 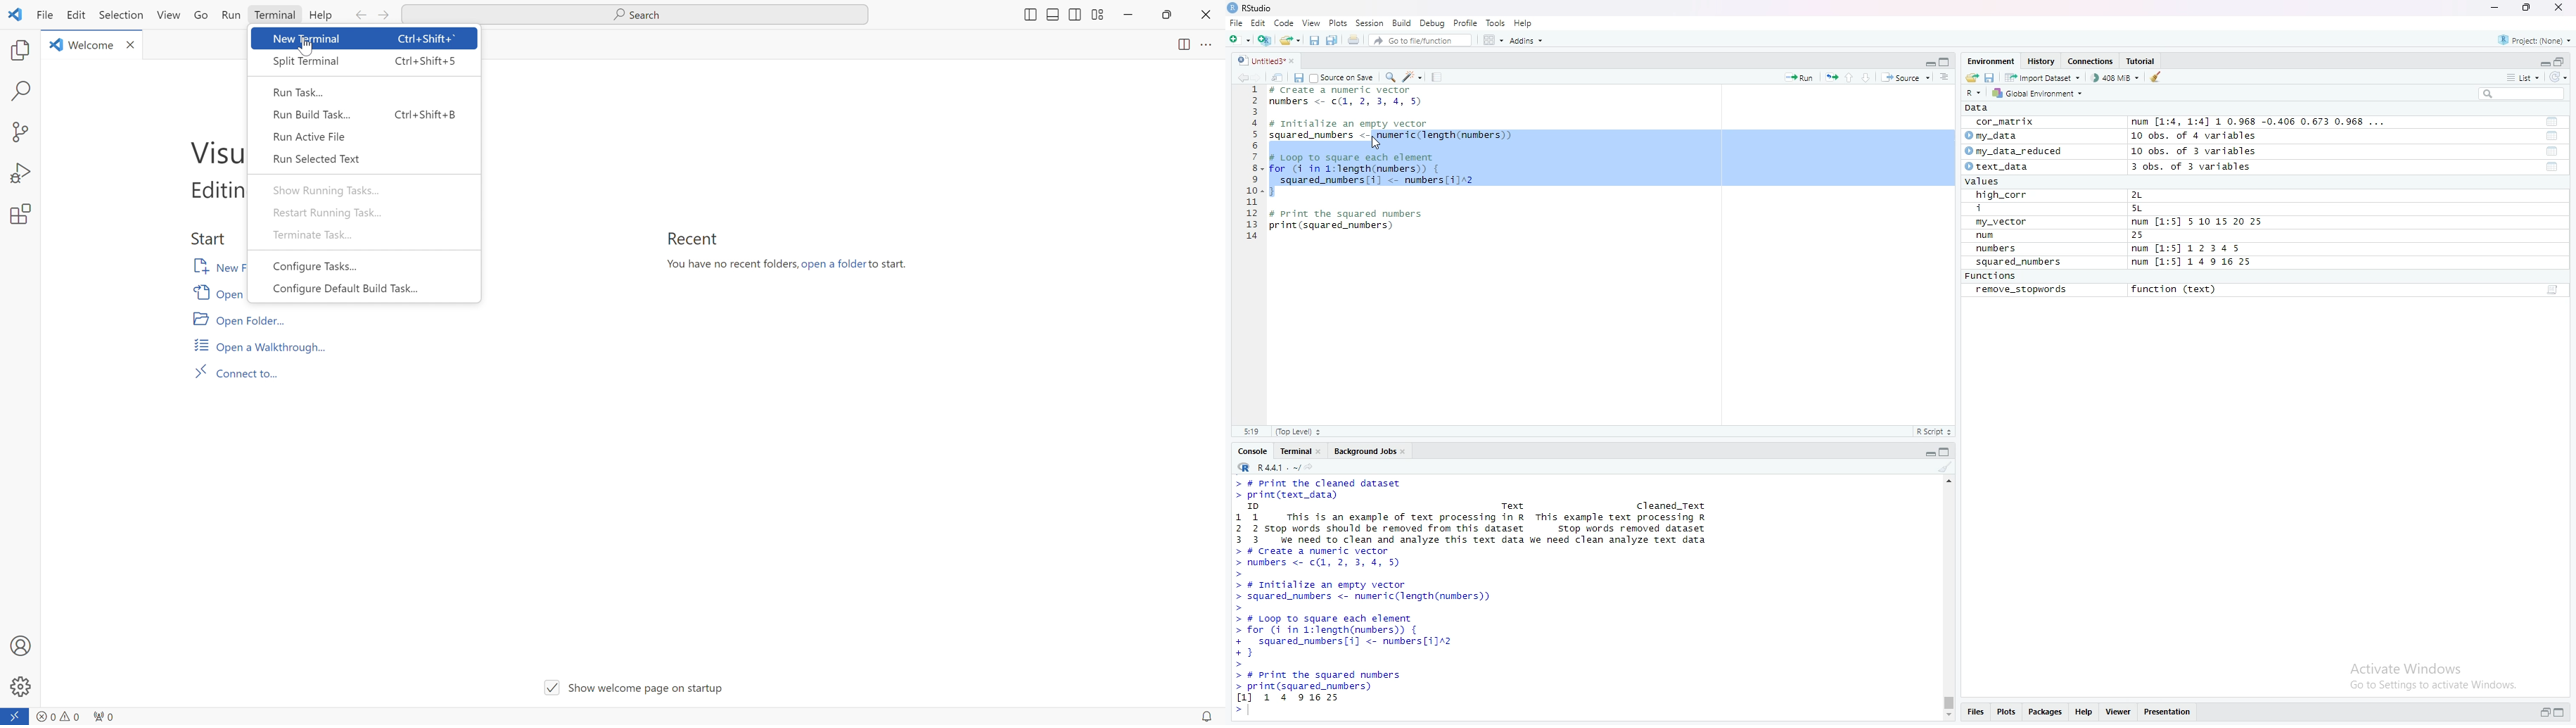 What do you see at coordinates (1929, 61) in the screenshot?
I see `minimize` at bounding box center [1929, 61].